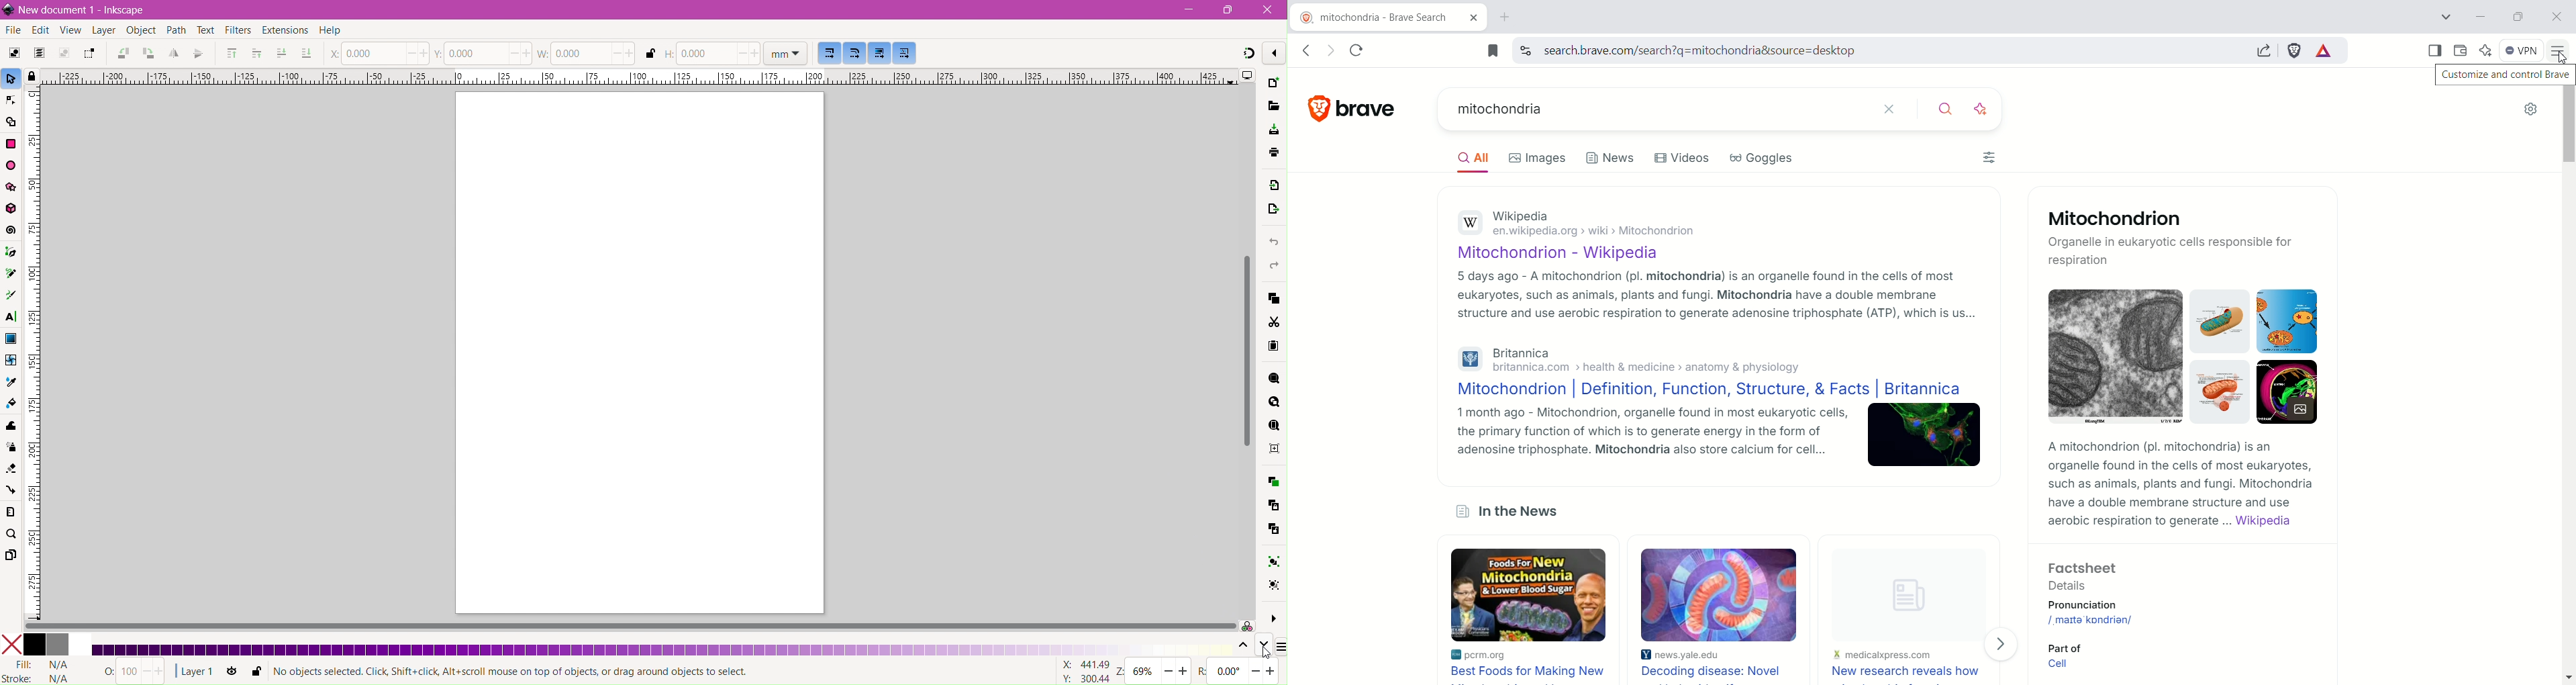 This screenshot has height=700, width=2576. What do you see at coordinates (129, 672) in the screenshot?
I see `Nothing Selected` at bounding box center [129, 672].